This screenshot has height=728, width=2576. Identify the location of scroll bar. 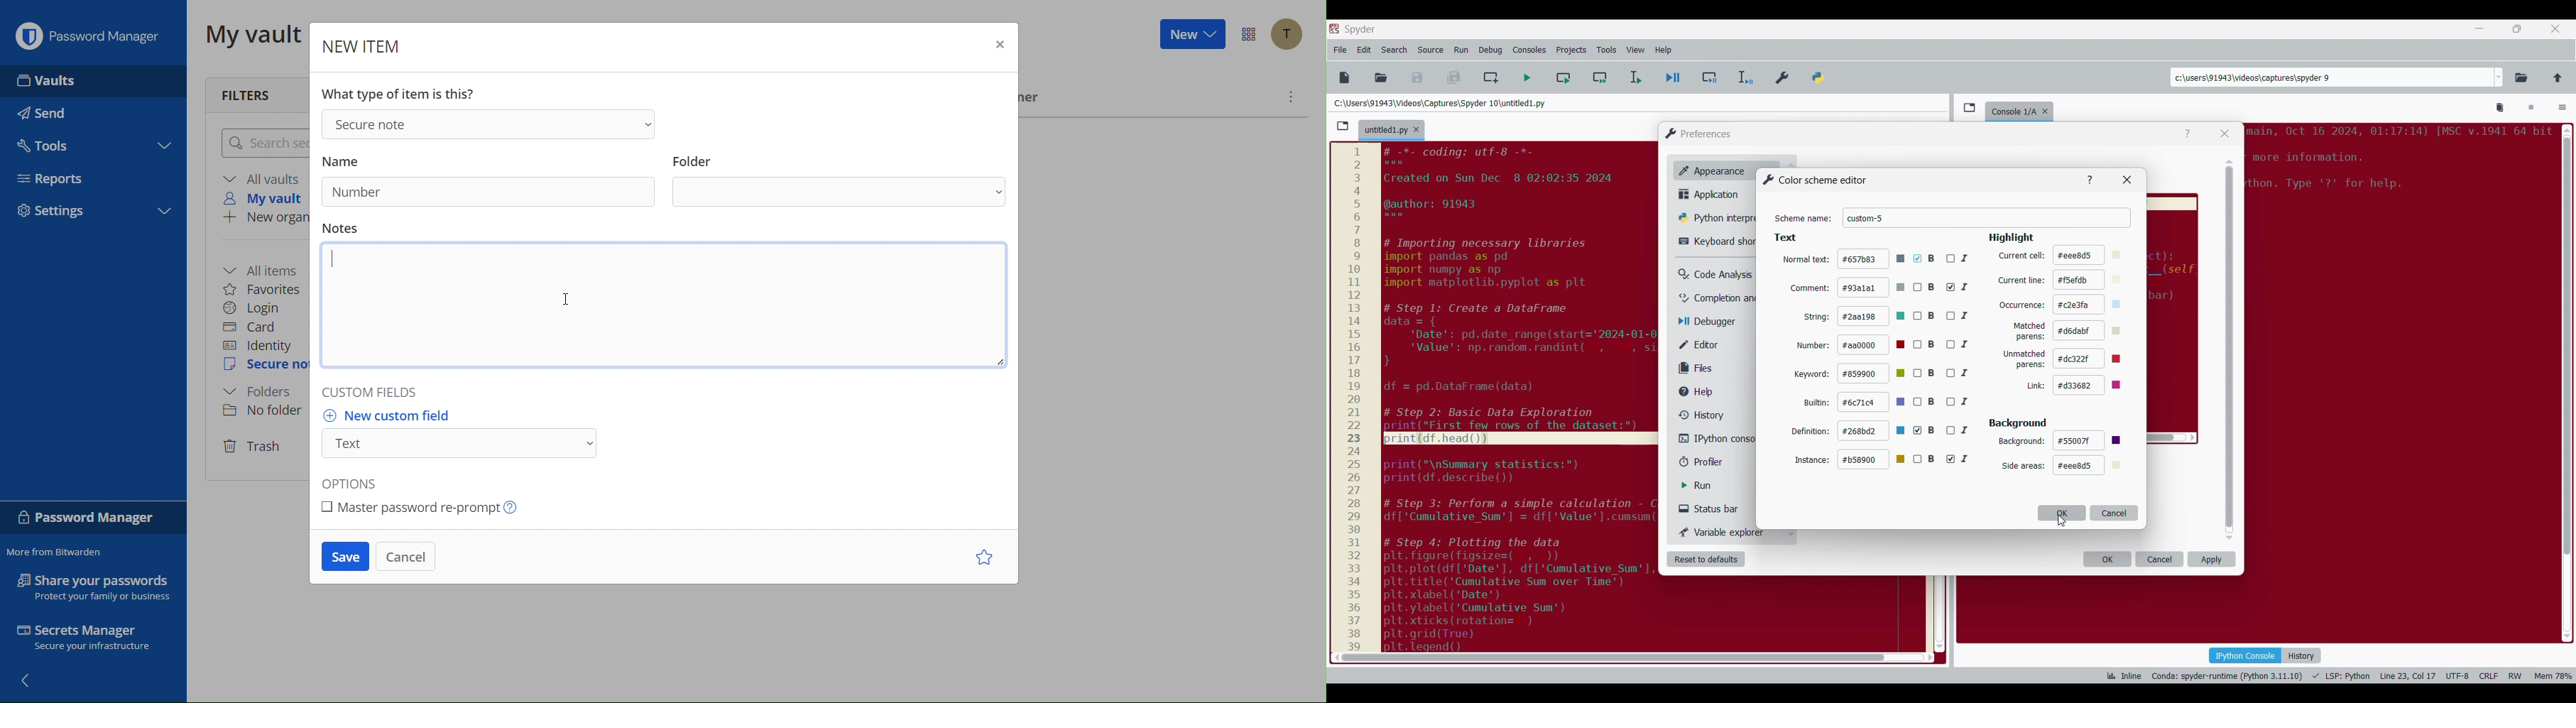
(1609, 657).